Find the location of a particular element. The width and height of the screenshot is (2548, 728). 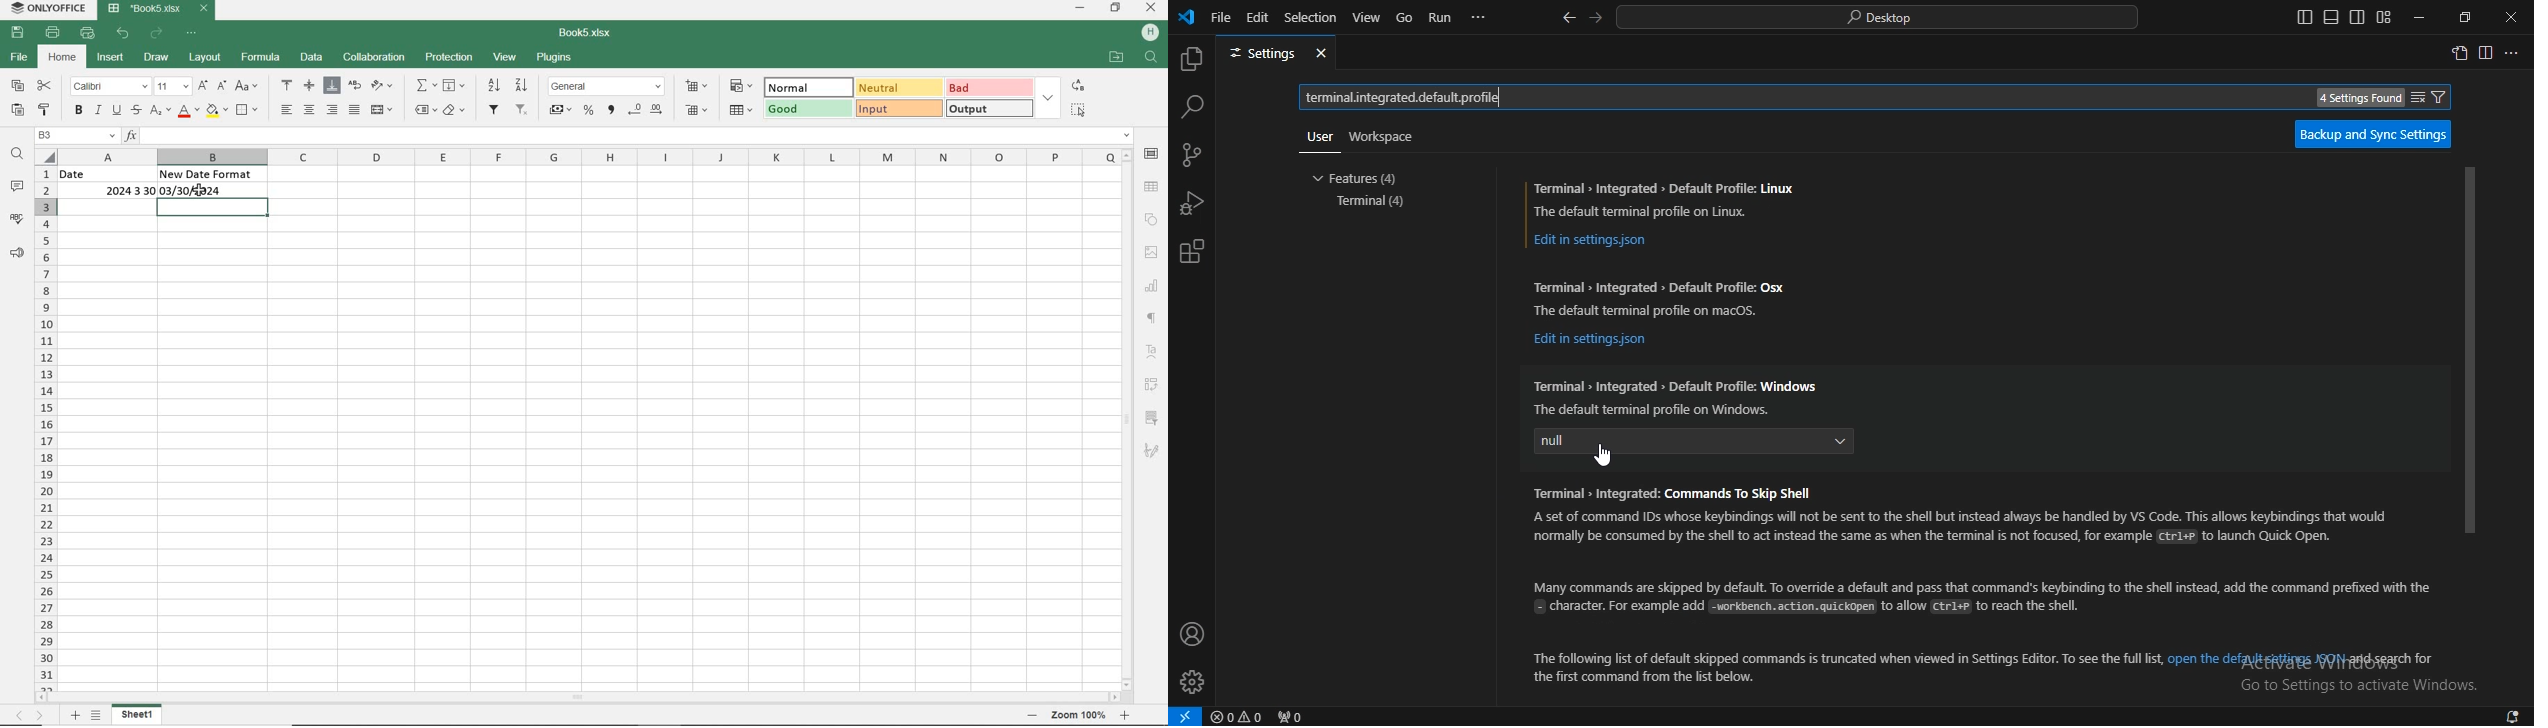

customize layout is located at coordinates (2384, 16).